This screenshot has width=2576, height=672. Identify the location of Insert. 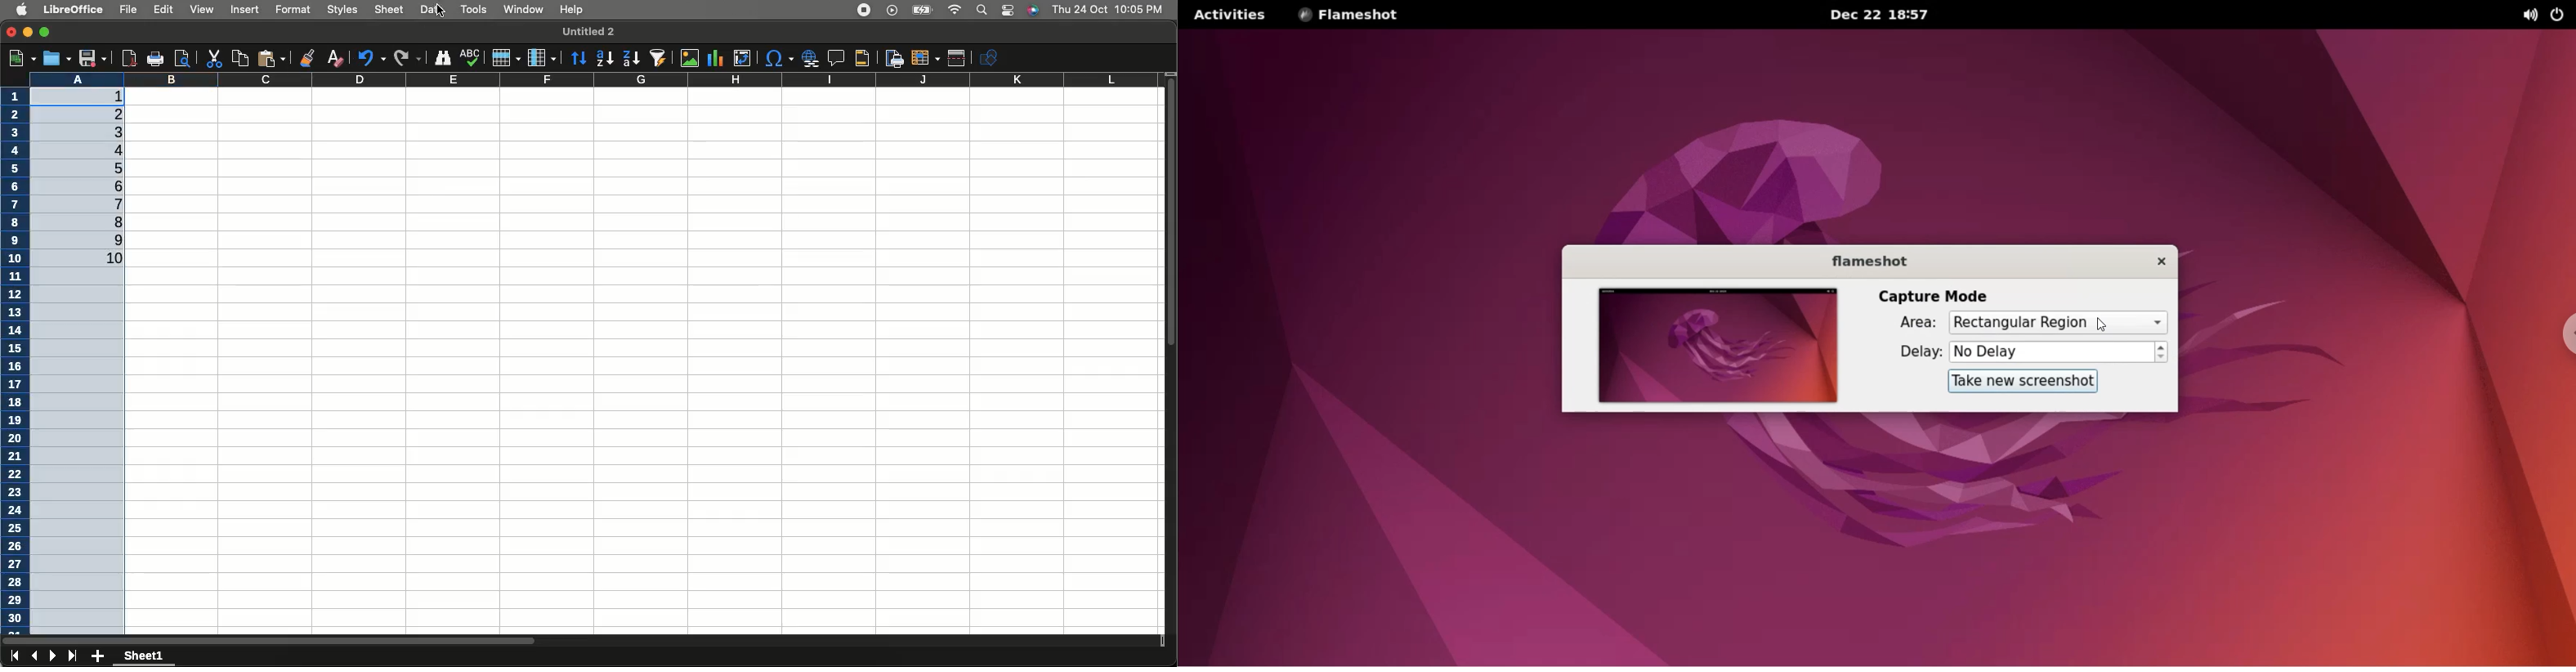
(247, 11).